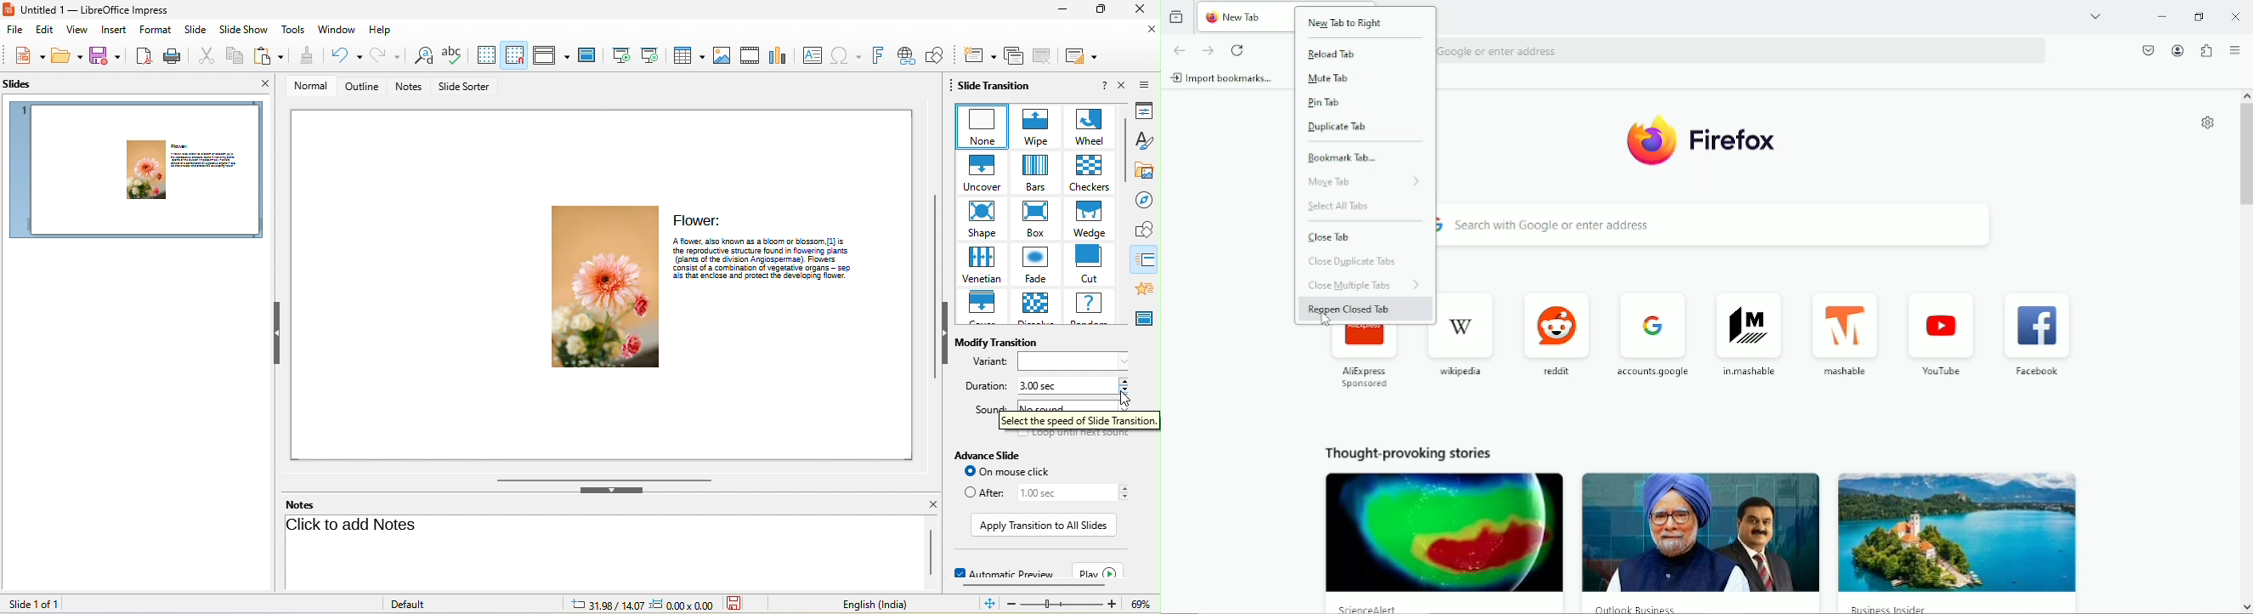 Image resolution: width=2268 pixels, height=616 pixels. Describe the element at coordinates (196, 31) in the screenshot. I see `slide` at that location.